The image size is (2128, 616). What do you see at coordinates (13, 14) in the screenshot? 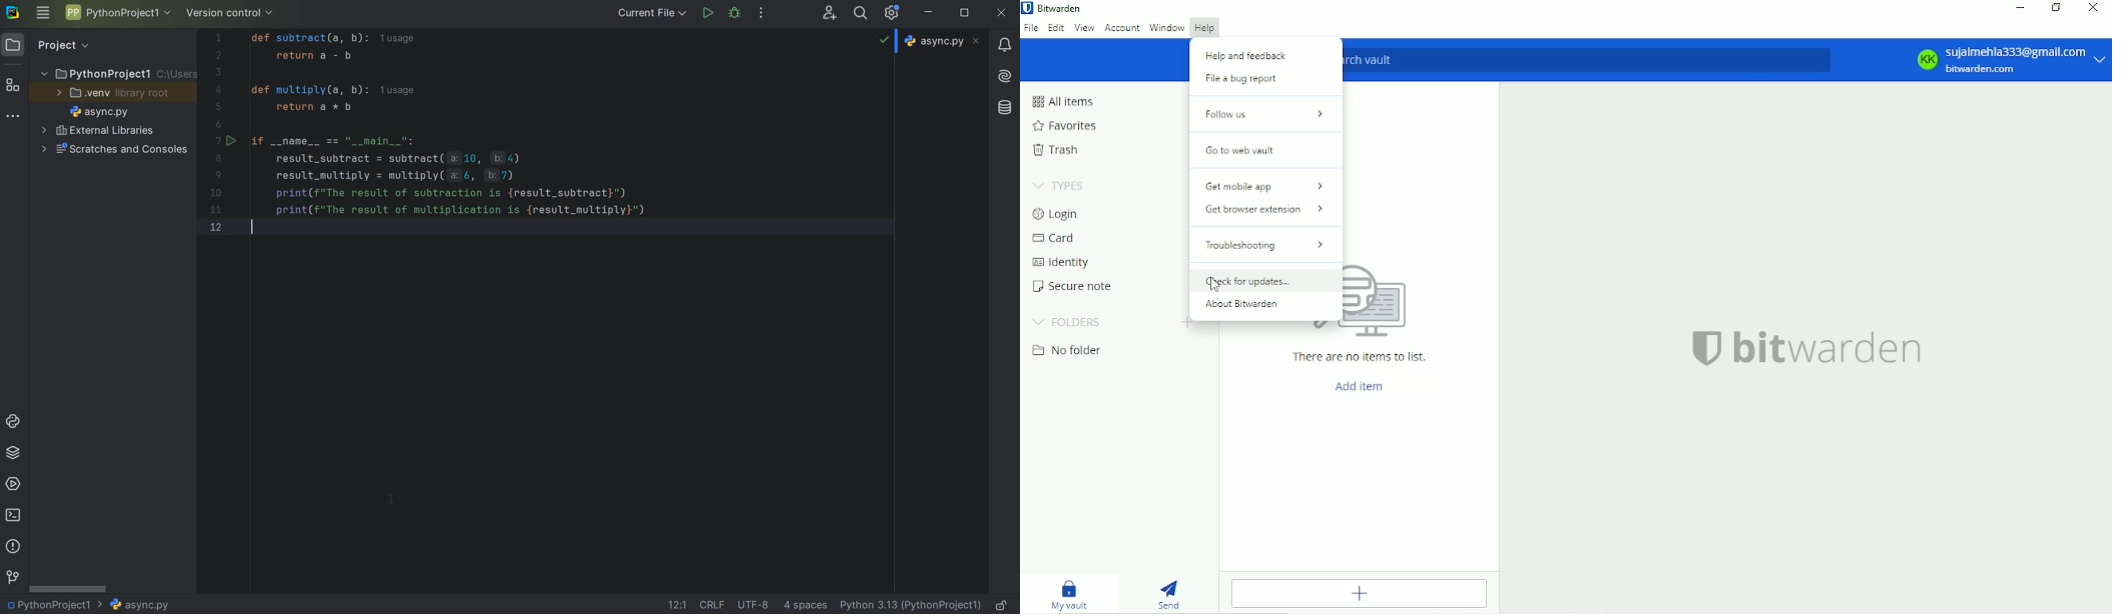
I see `system logo` at bounding box center [13, 14].